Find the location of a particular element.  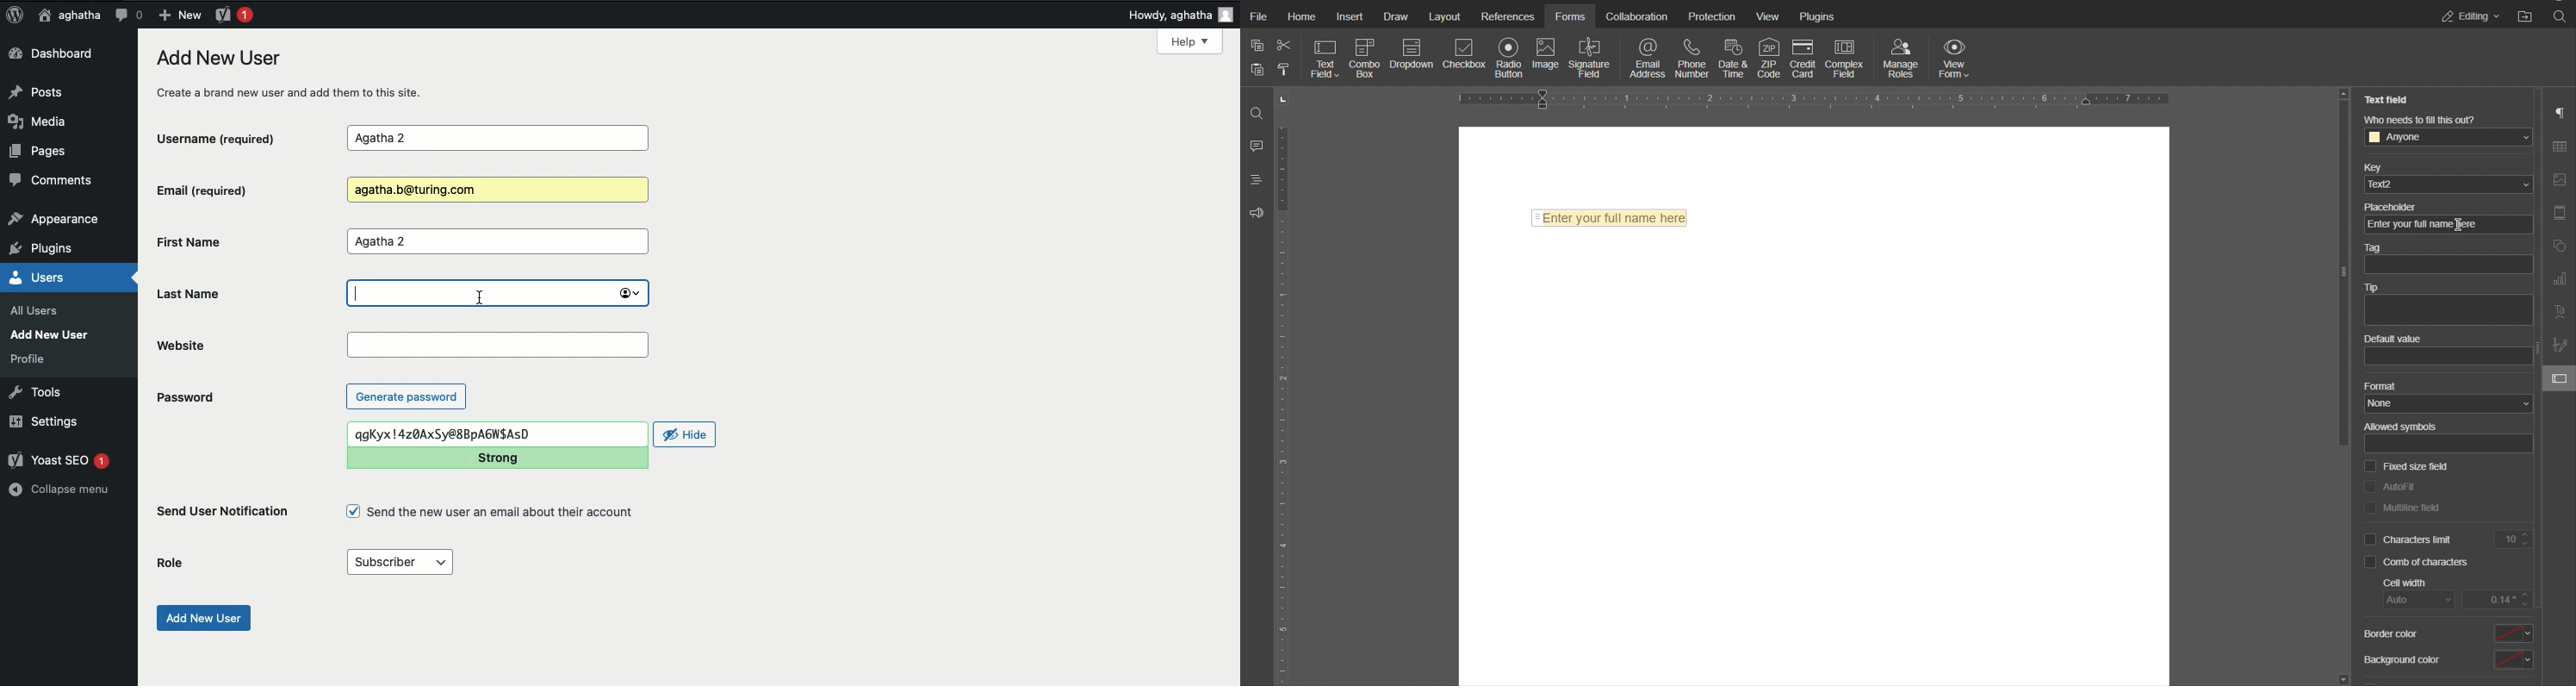

Text Art is located at coordinates (2559, 313).